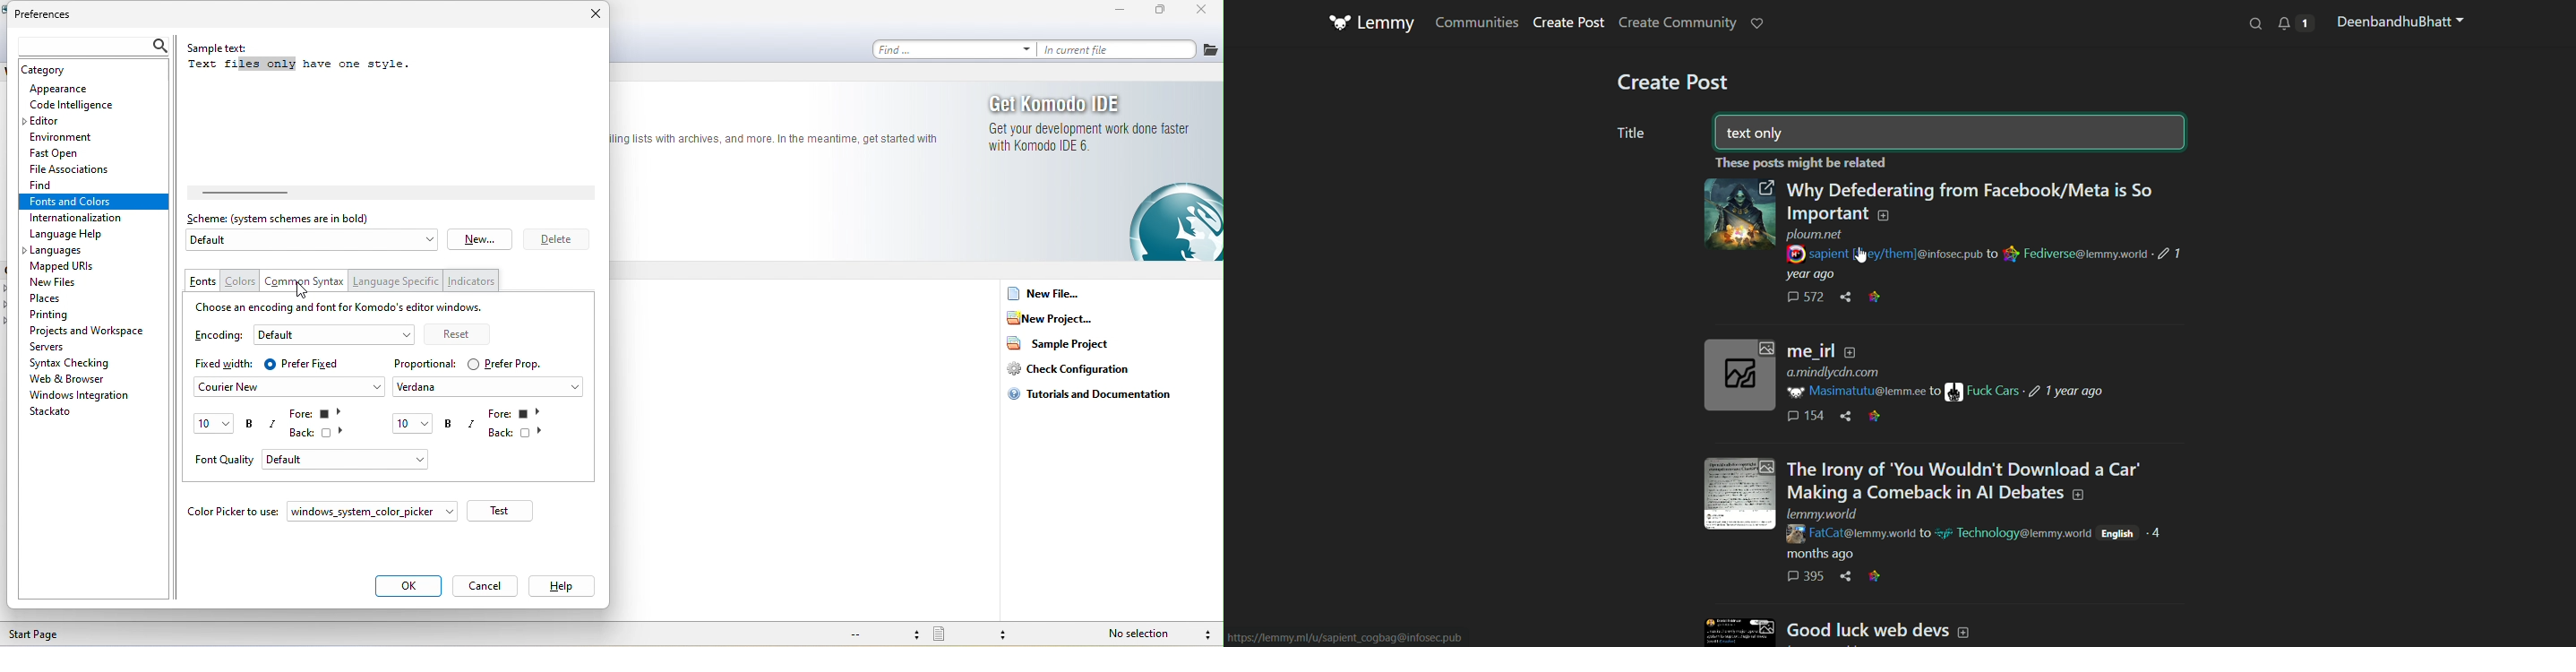  What do you see at coordinates (64, 153) in the screenshot?
I see `fast open` at bounding box center [64, 153].